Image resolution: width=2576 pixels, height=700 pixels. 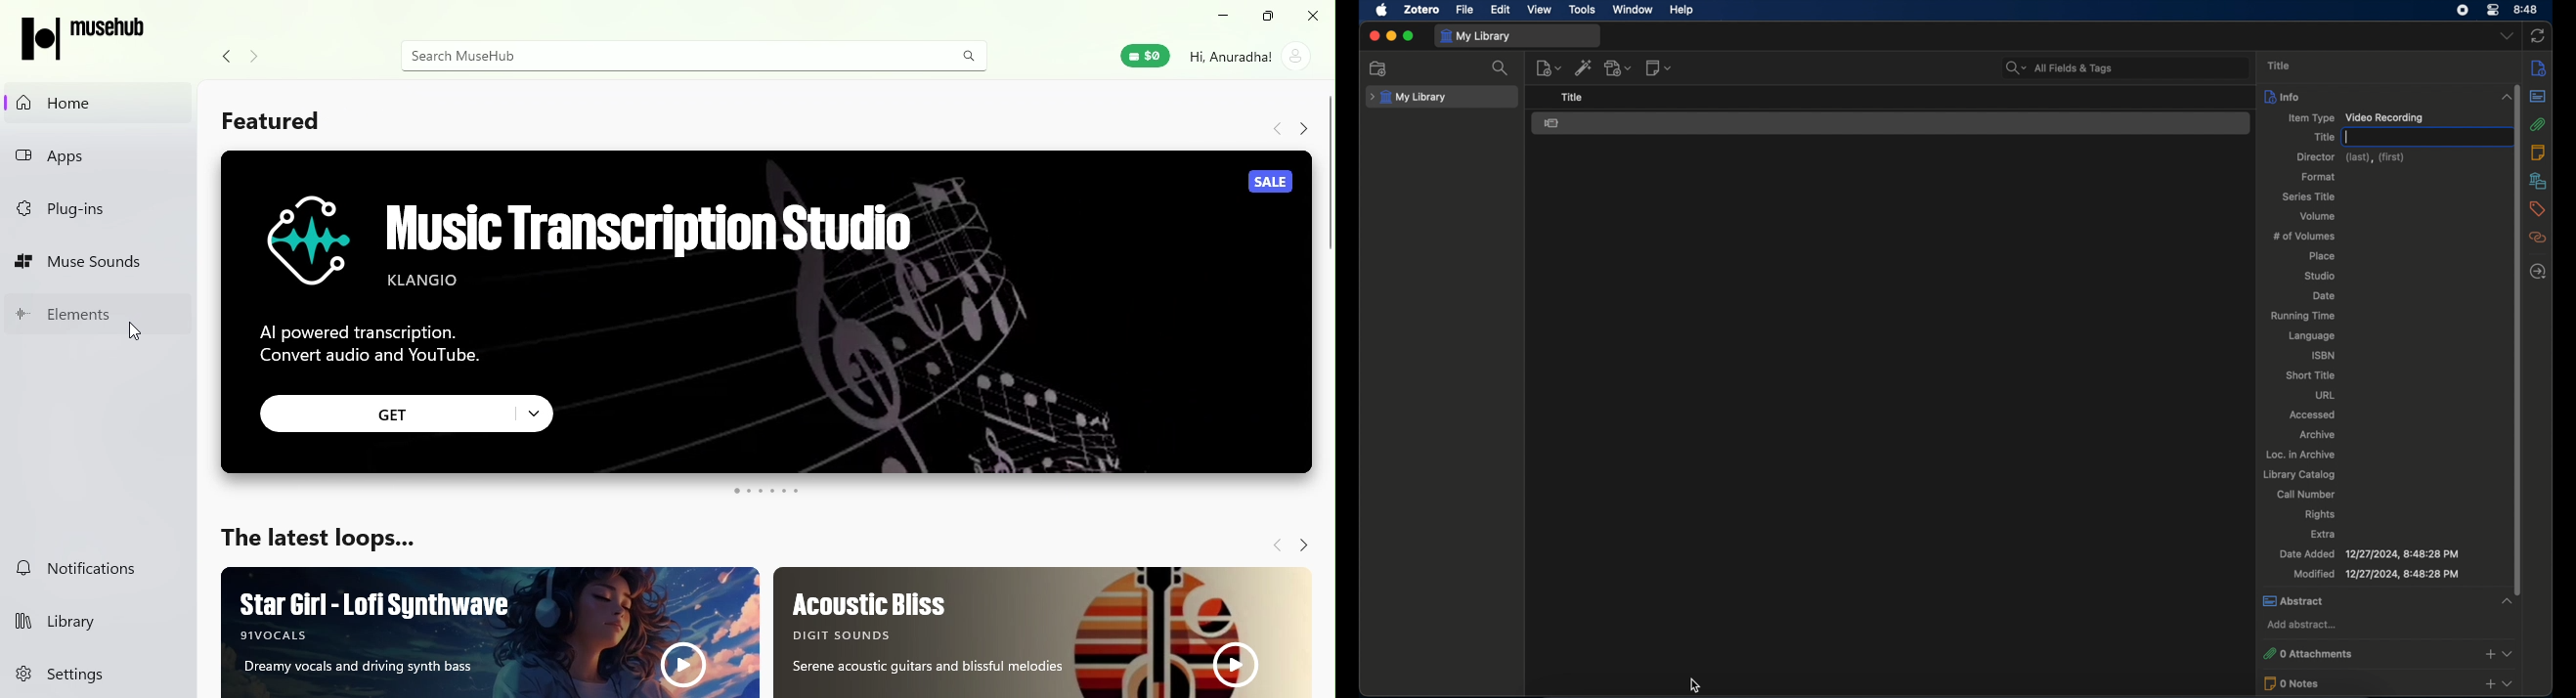 I want to click on short title, so click(x=2310, y=375).